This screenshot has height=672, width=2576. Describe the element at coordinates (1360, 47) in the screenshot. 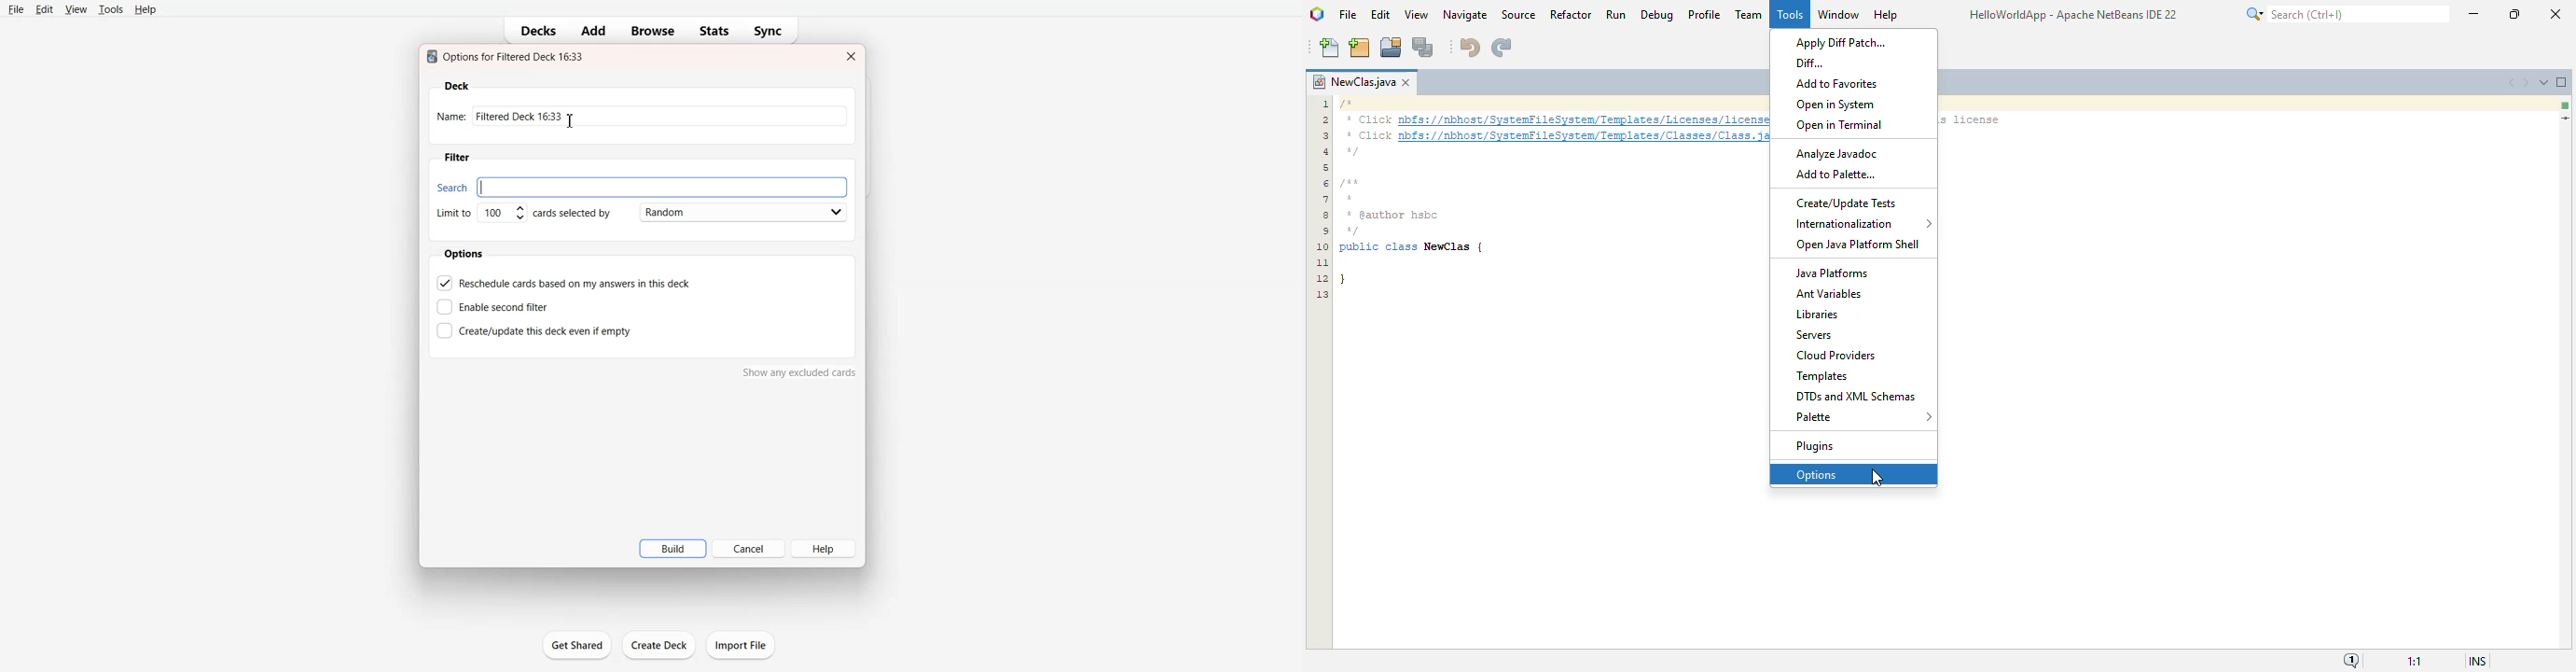

I see `new project` at that location.